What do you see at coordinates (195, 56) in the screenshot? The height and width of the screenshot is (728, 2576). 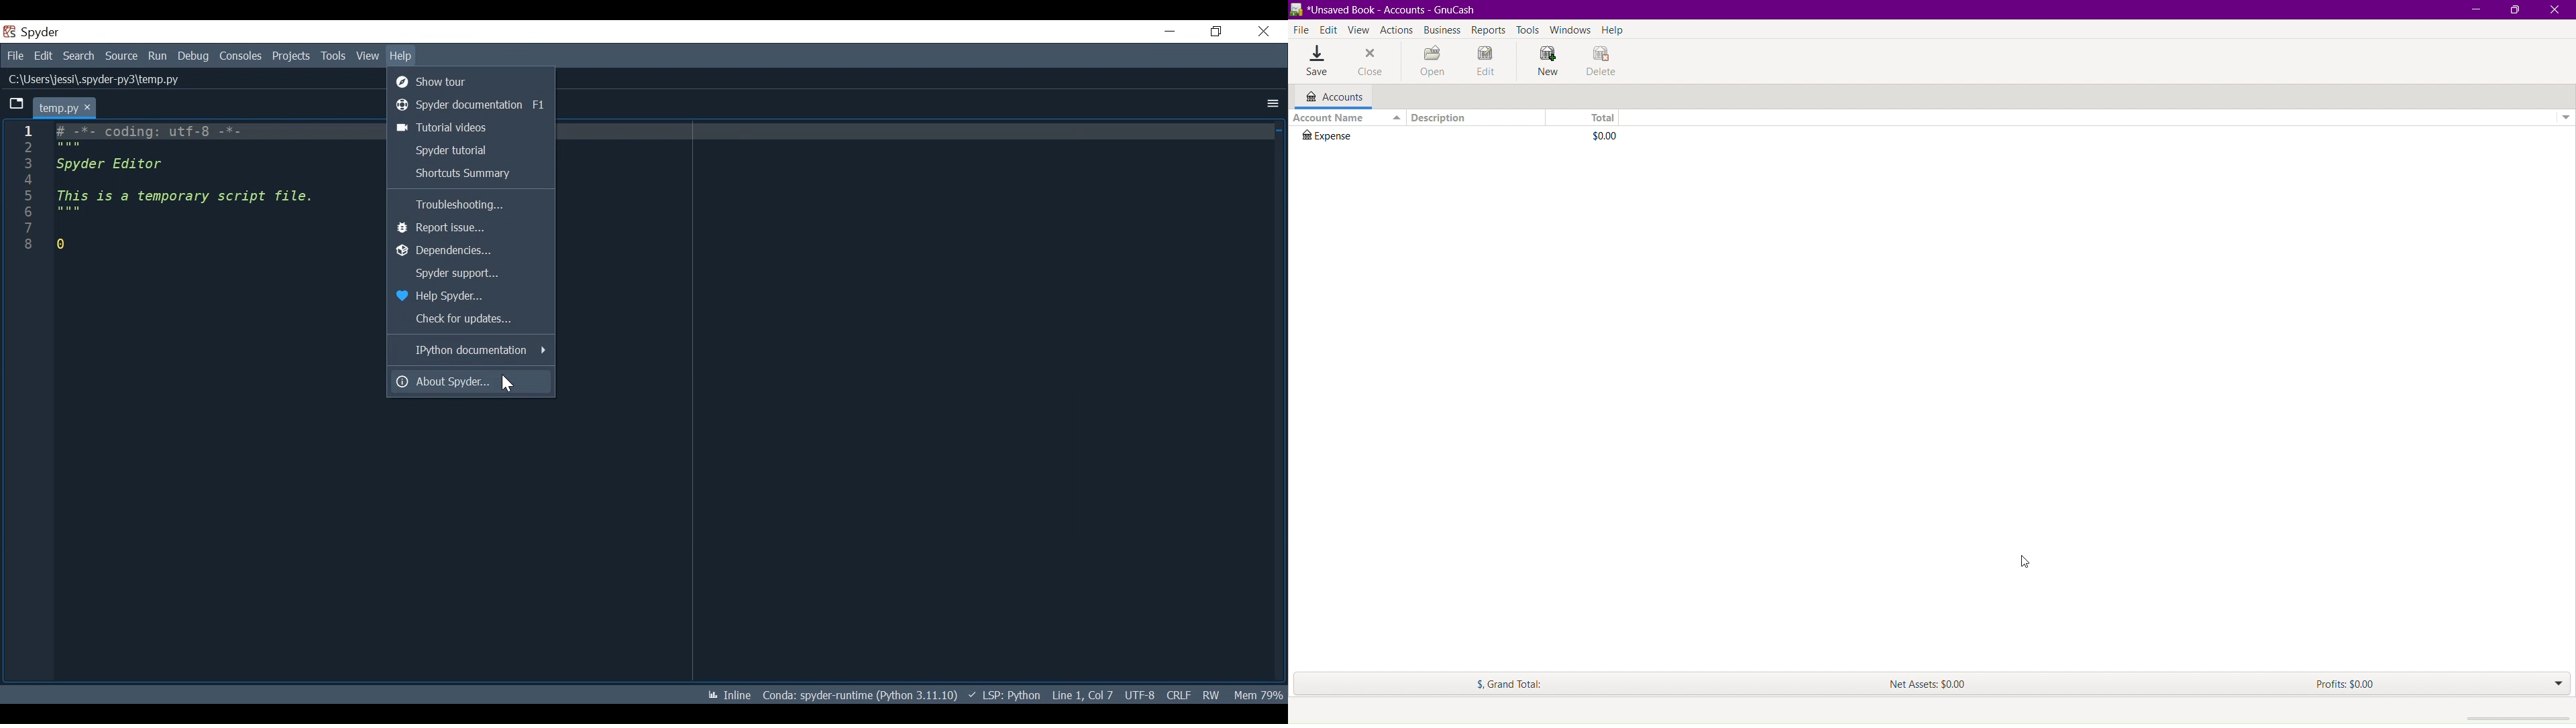 I see `Debug` at bounding box center [195, 56].